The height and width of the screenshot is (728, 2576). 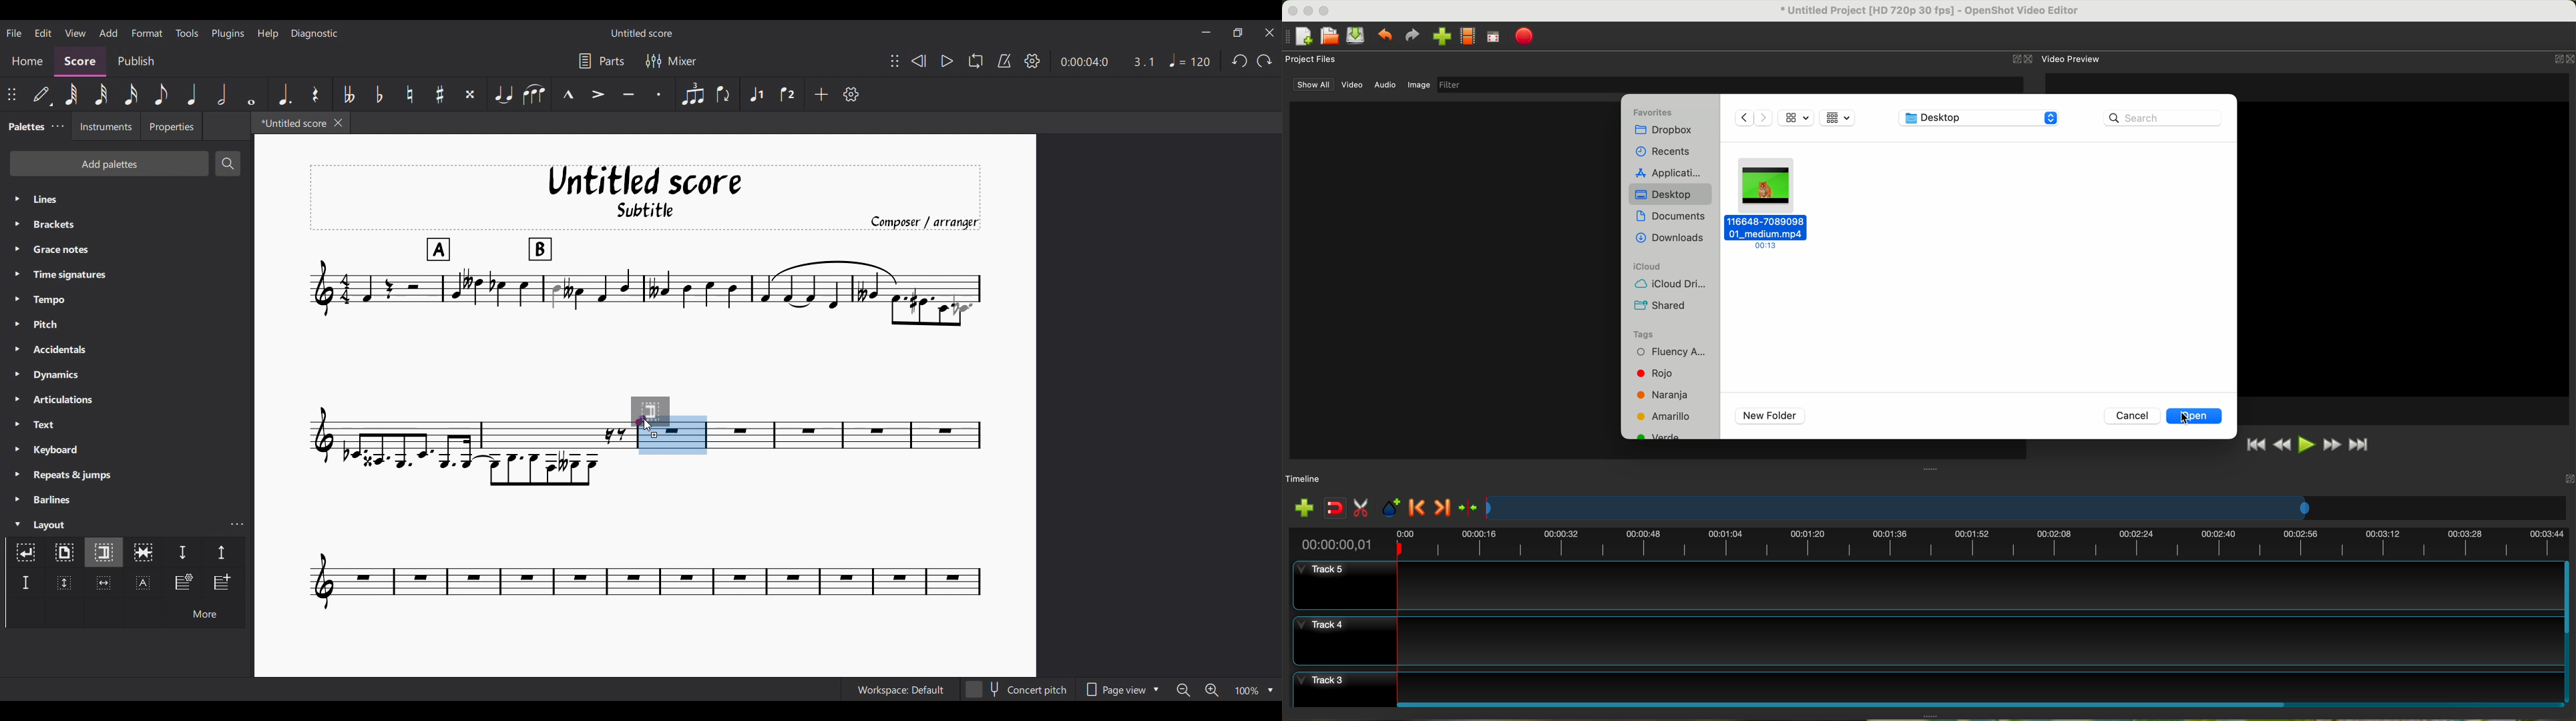 I want to click on Help menu, so click(x=268, y=33).